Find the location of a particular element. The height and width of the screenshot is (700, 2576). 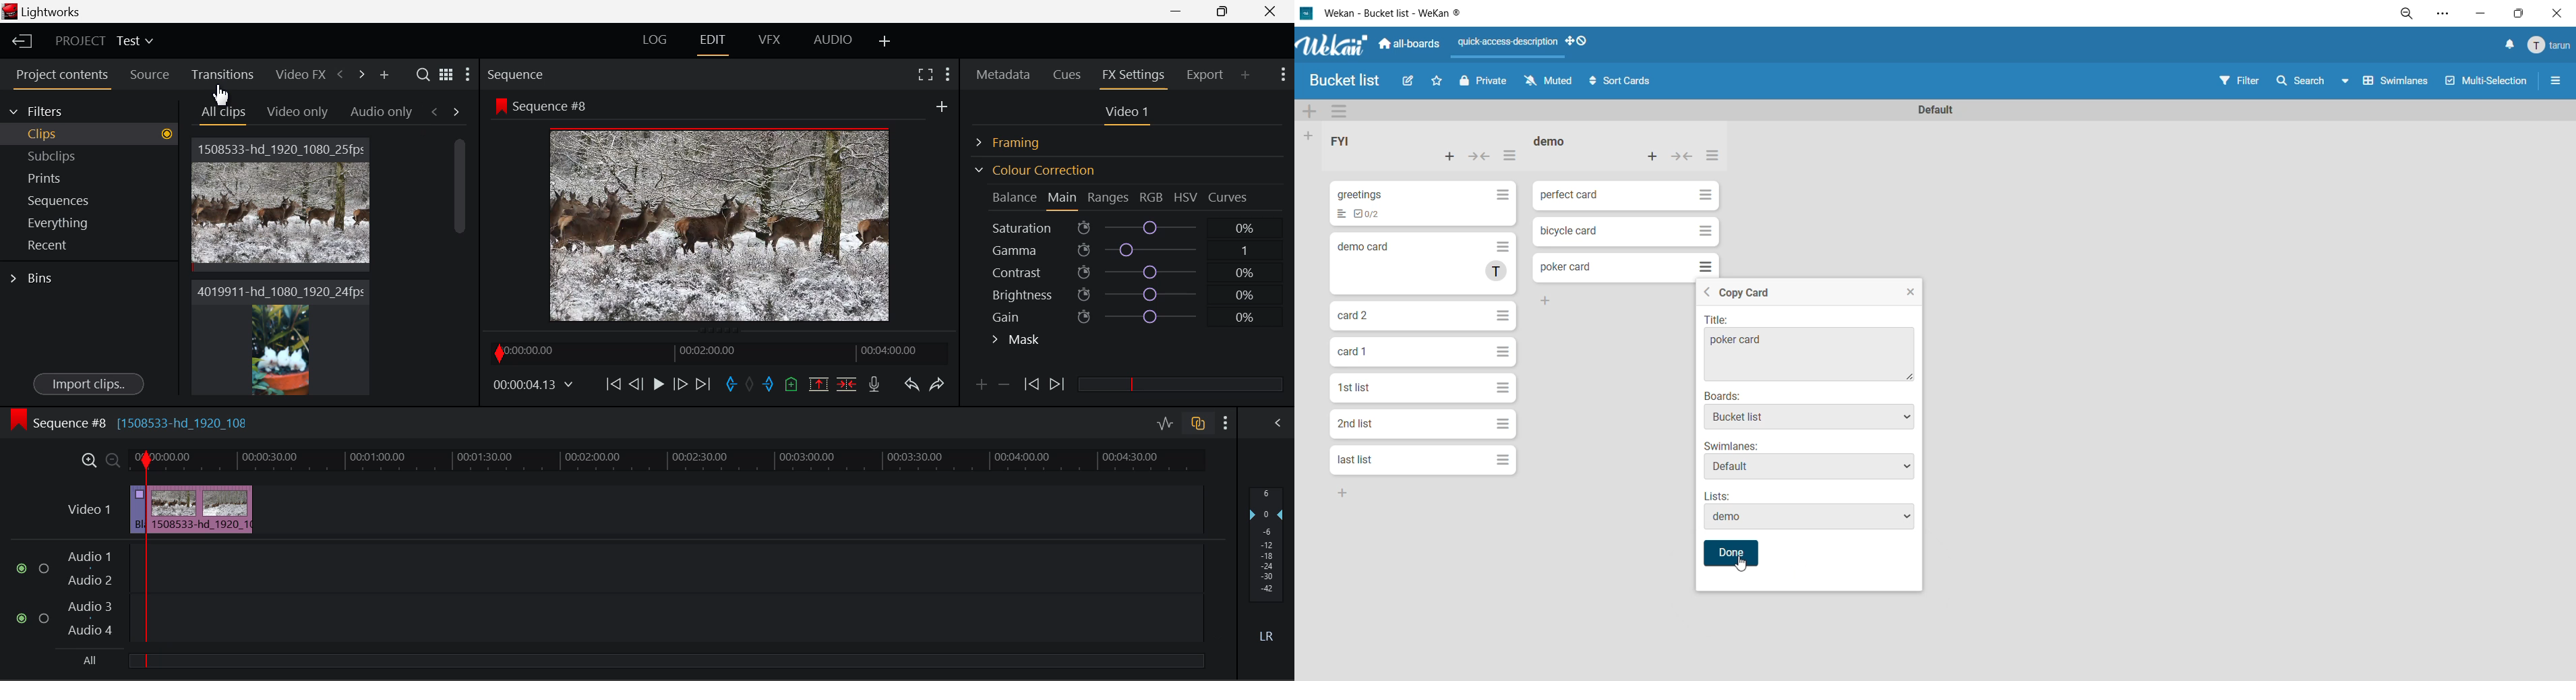

Source is located at coordinates (150, 75).